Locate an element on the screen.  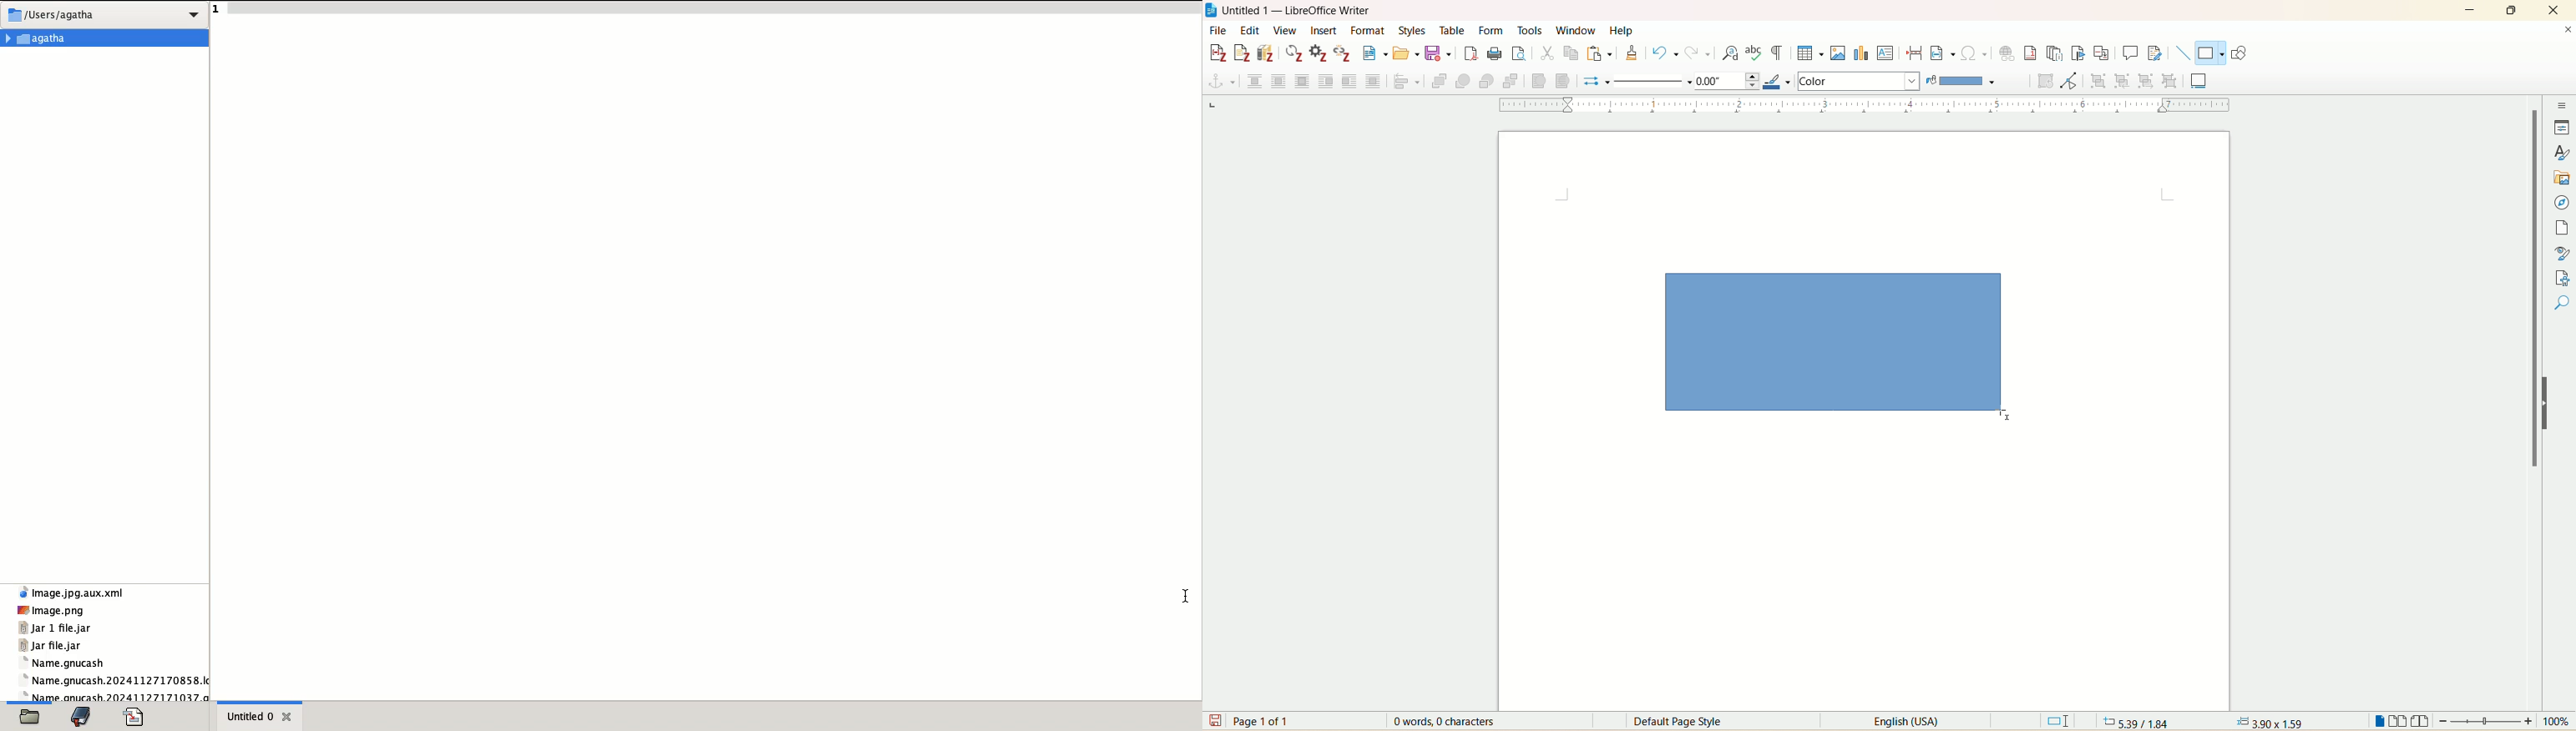
navigator is located at coordinates (2562, 203).